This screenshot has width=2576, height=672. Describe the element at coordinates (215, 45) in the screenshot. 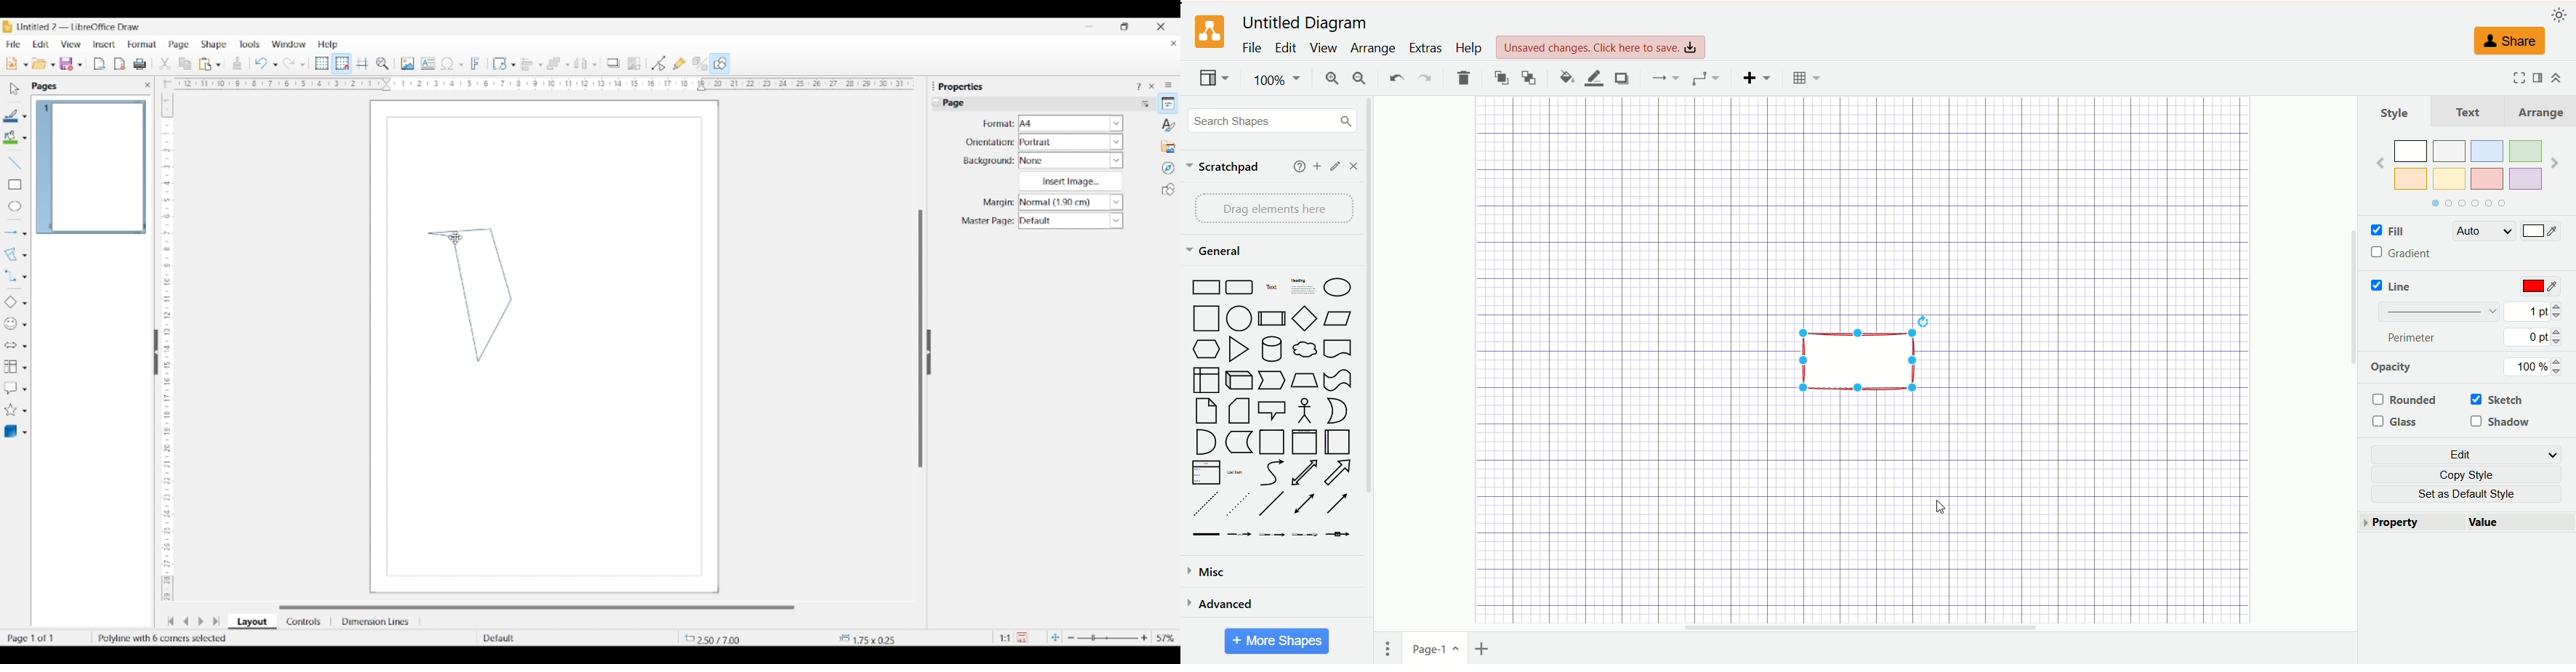

I see `Shape` at that location.